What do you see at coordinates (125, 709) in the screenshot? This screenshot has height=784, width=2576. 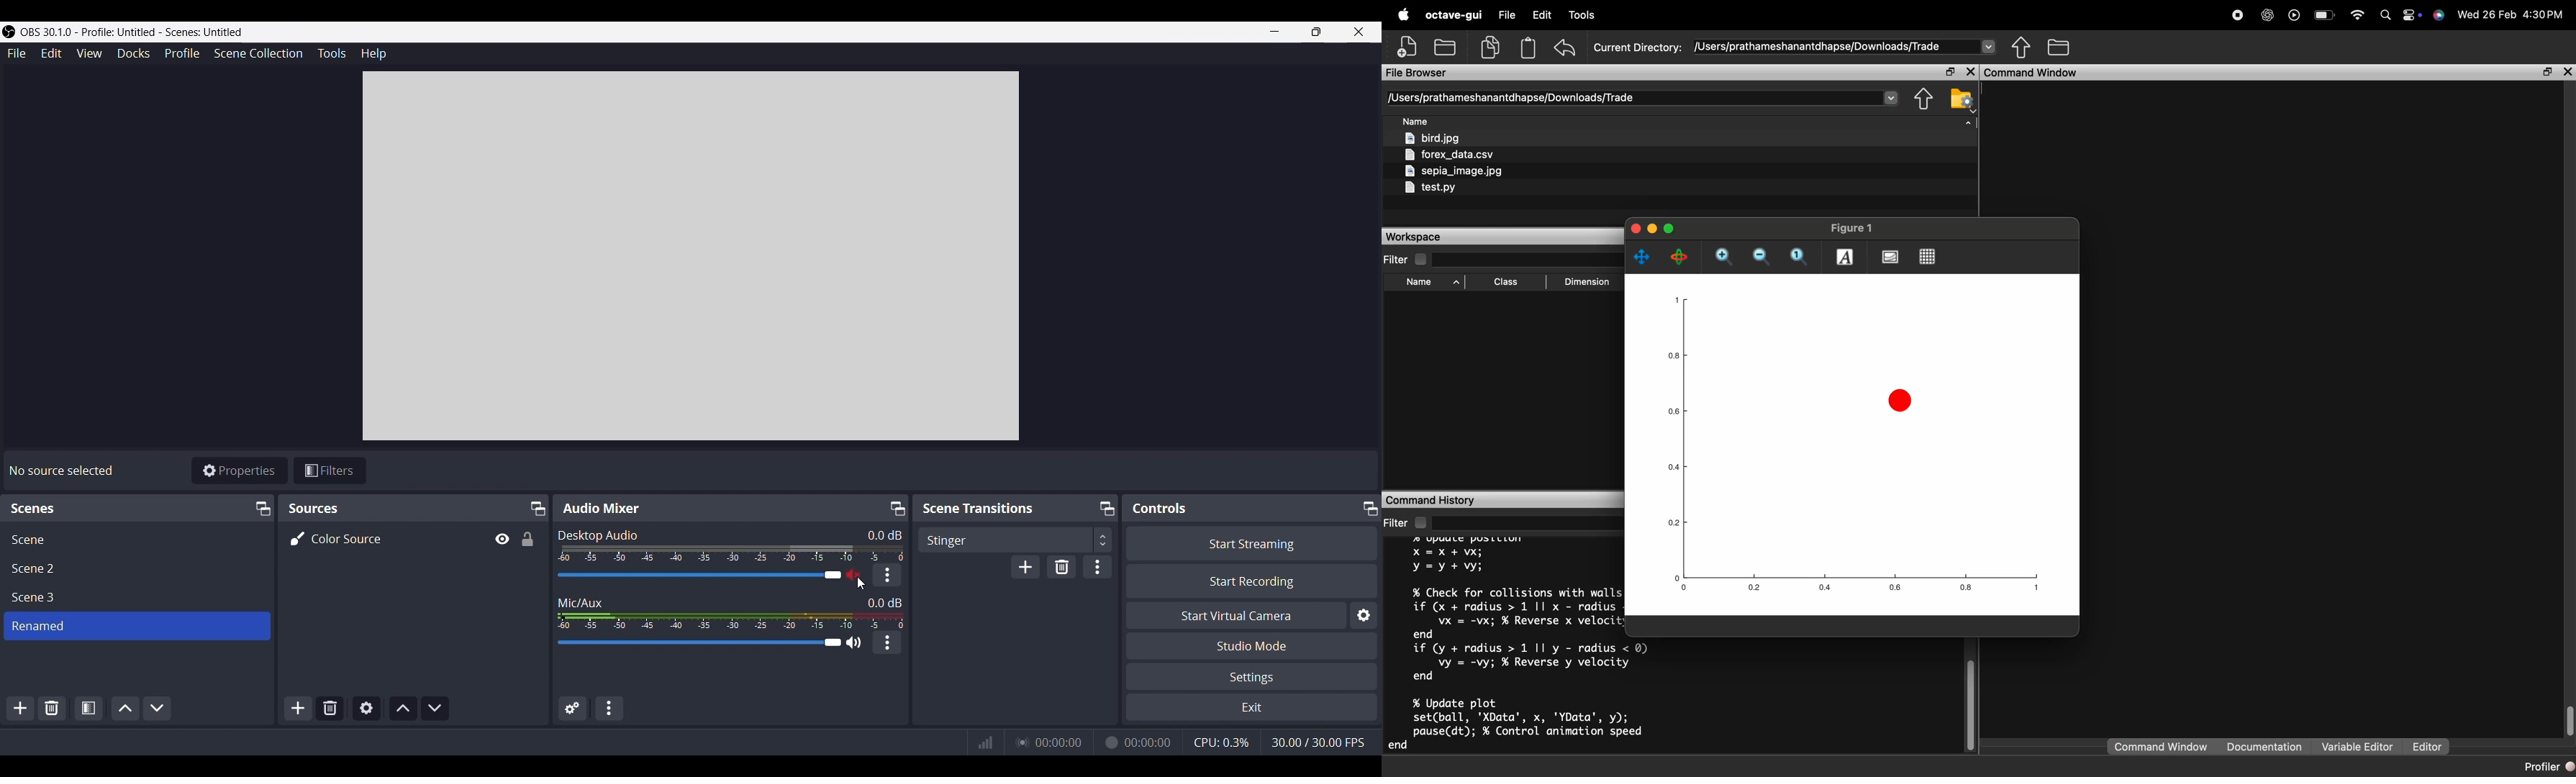 I see `Move scene one step up` at bounding box center [125, 709].